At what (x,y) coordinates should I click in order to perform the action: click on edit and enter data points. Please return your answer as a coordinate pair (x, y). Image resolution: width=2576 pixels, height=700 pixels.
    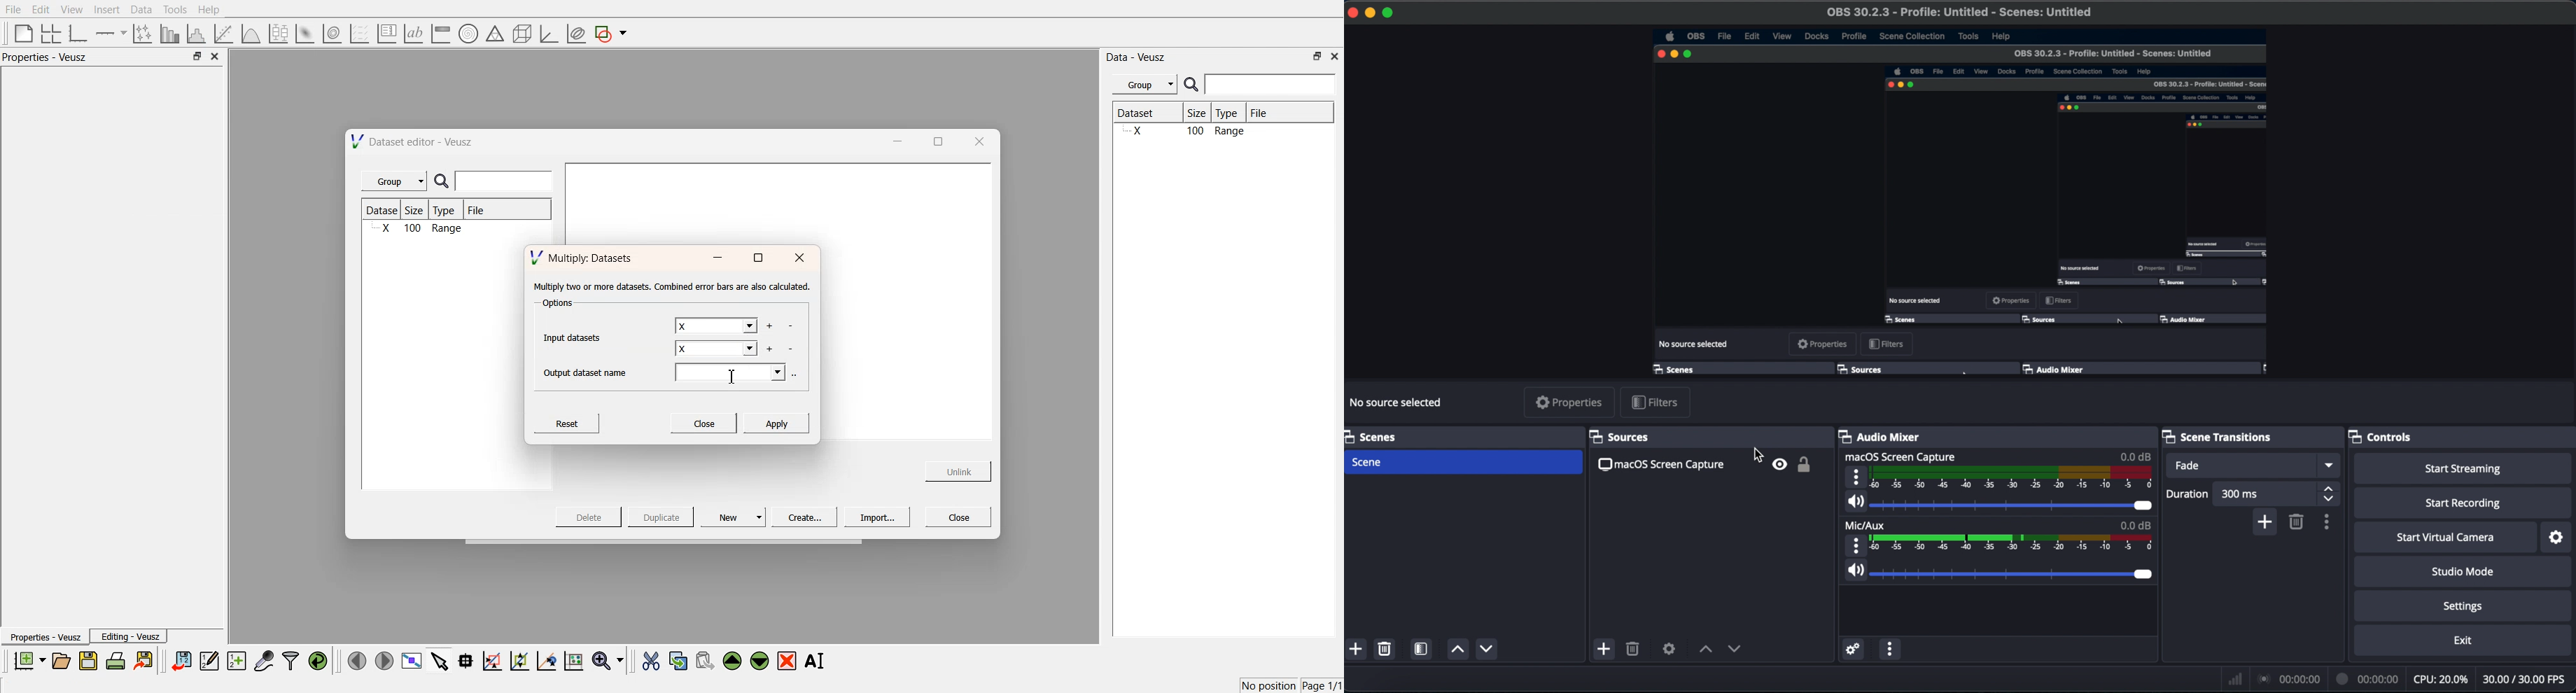
    Looking at the image, I should click on (209, 662).